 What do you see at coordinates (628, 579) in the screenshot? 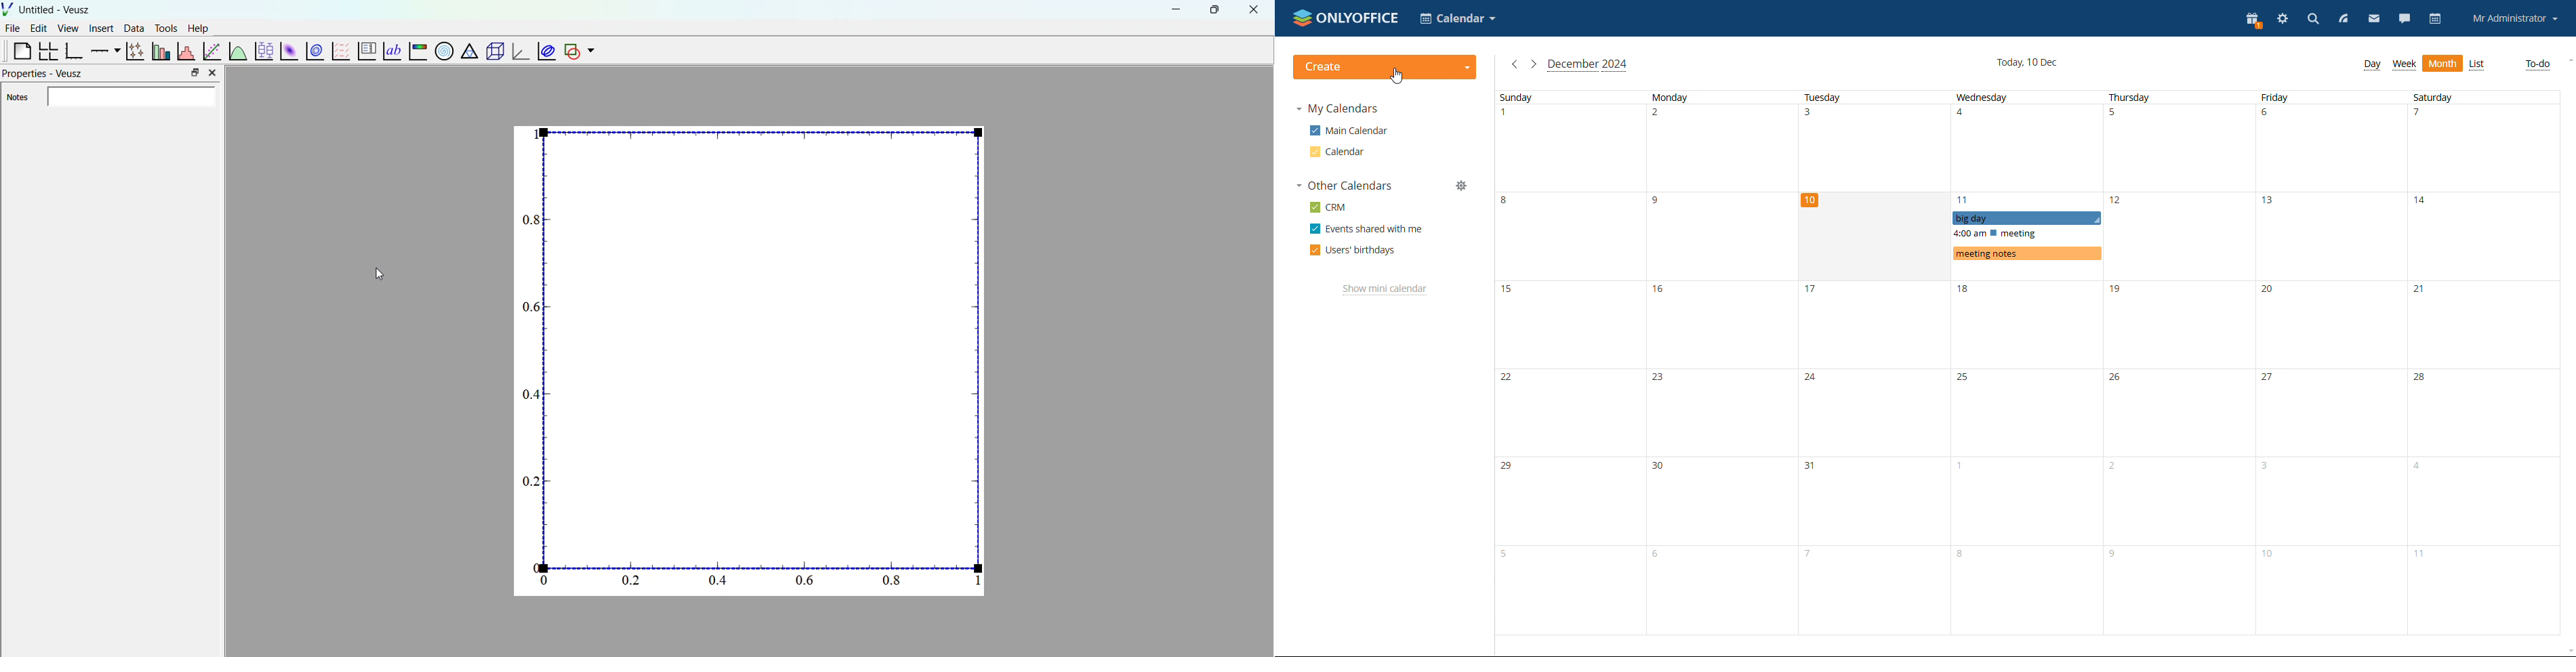
I see `0.2` at bounding box center [628, 579].